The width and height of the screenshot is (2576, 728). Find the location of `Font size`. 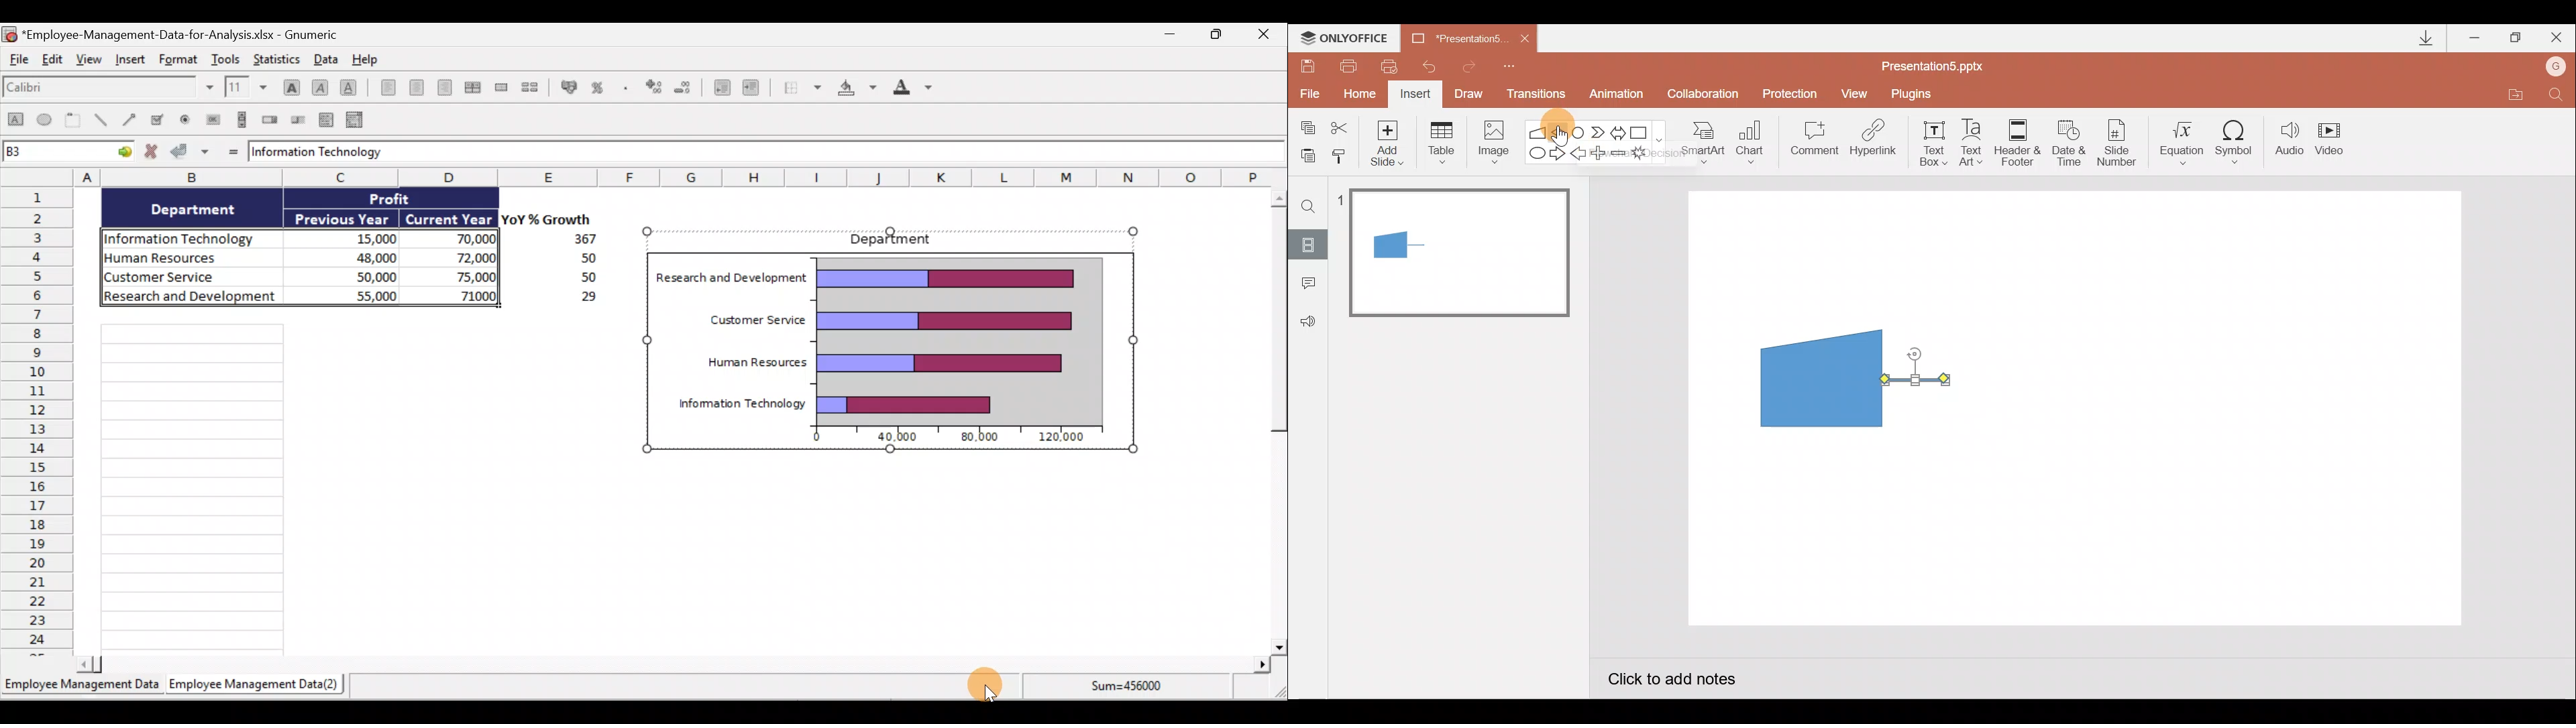

Font size is located at coordinates (249, 87).